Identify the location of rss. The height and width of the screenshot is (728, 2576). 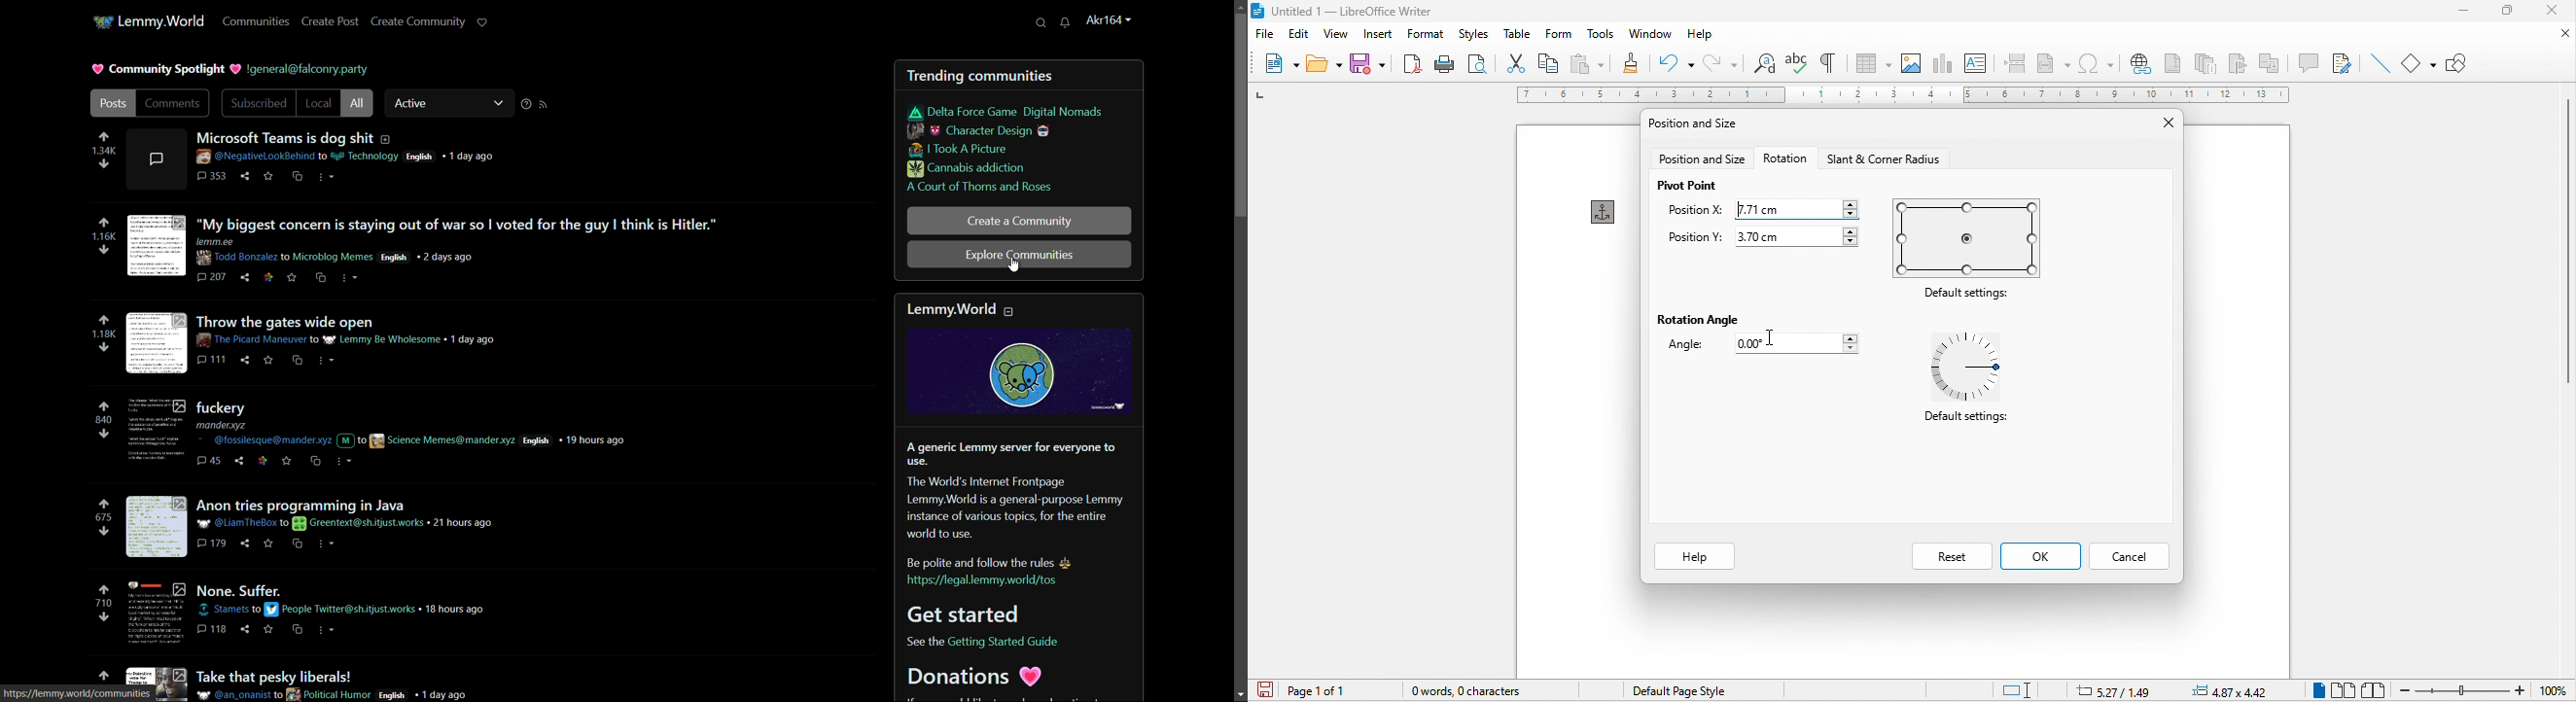
(545, 106).